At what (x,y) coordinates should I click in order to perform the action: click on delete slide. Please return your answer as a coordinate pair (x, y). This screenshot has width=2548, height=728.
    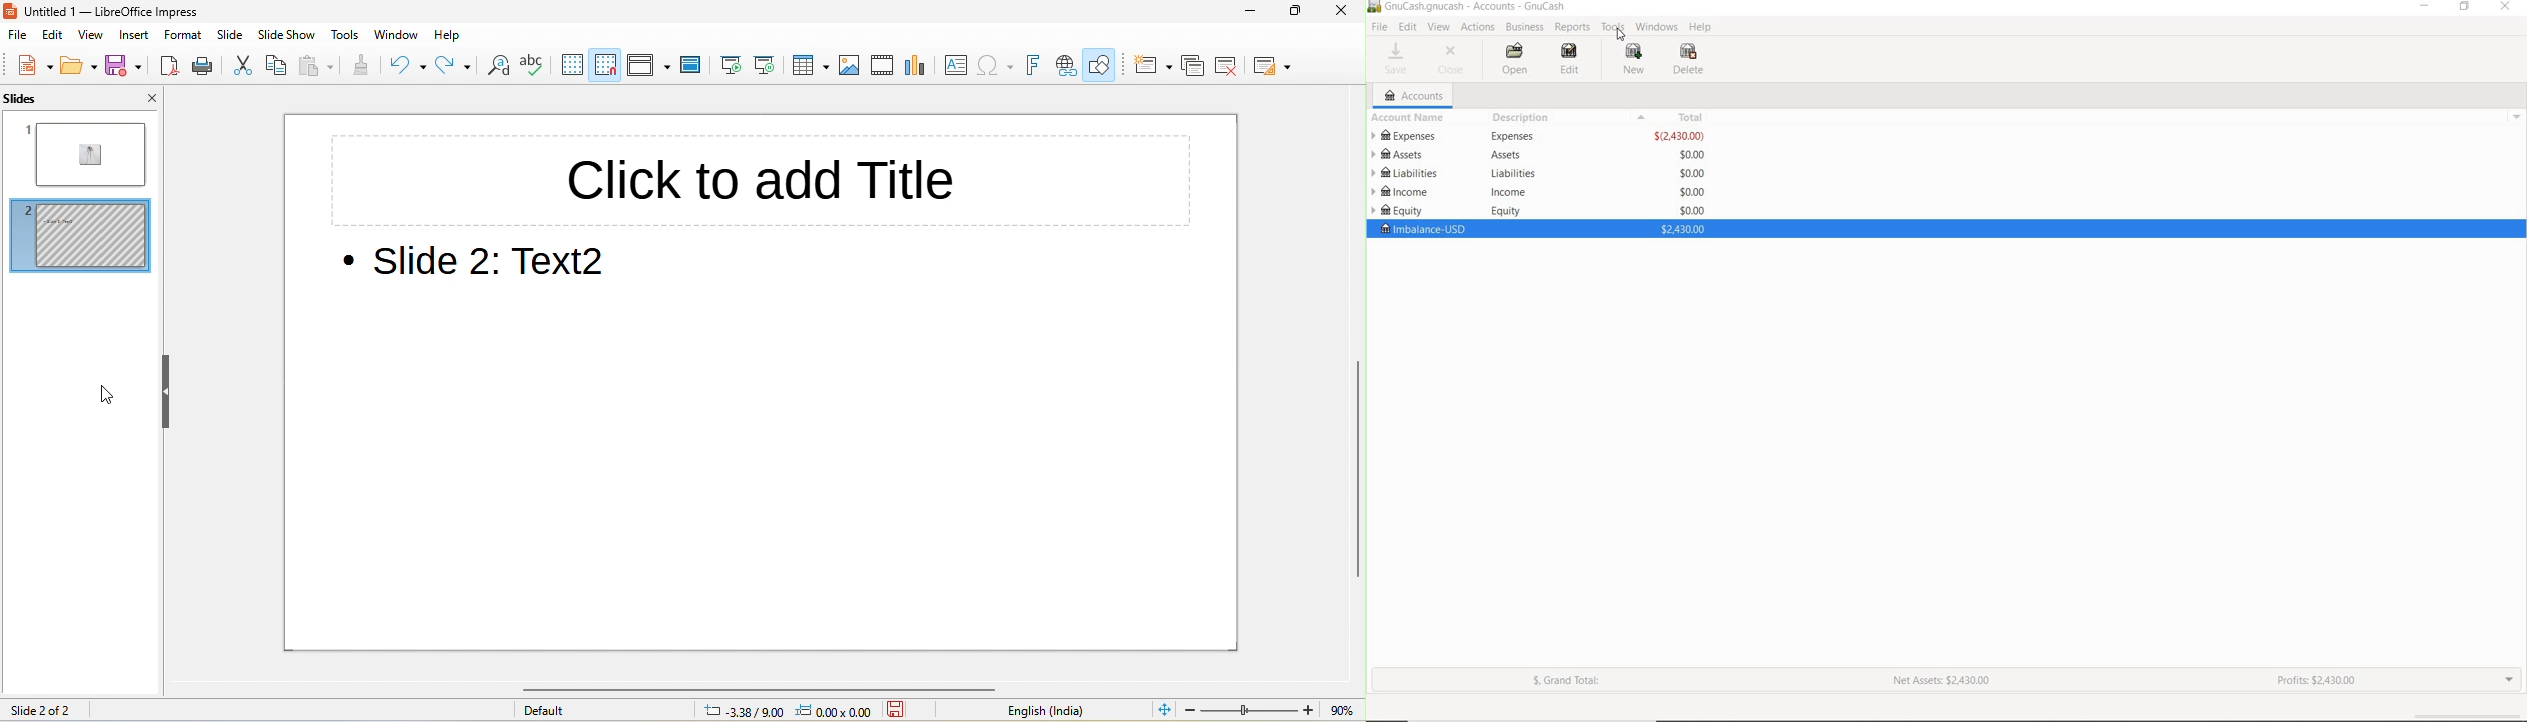
    Looking at the image, I should click on (1236, 67).